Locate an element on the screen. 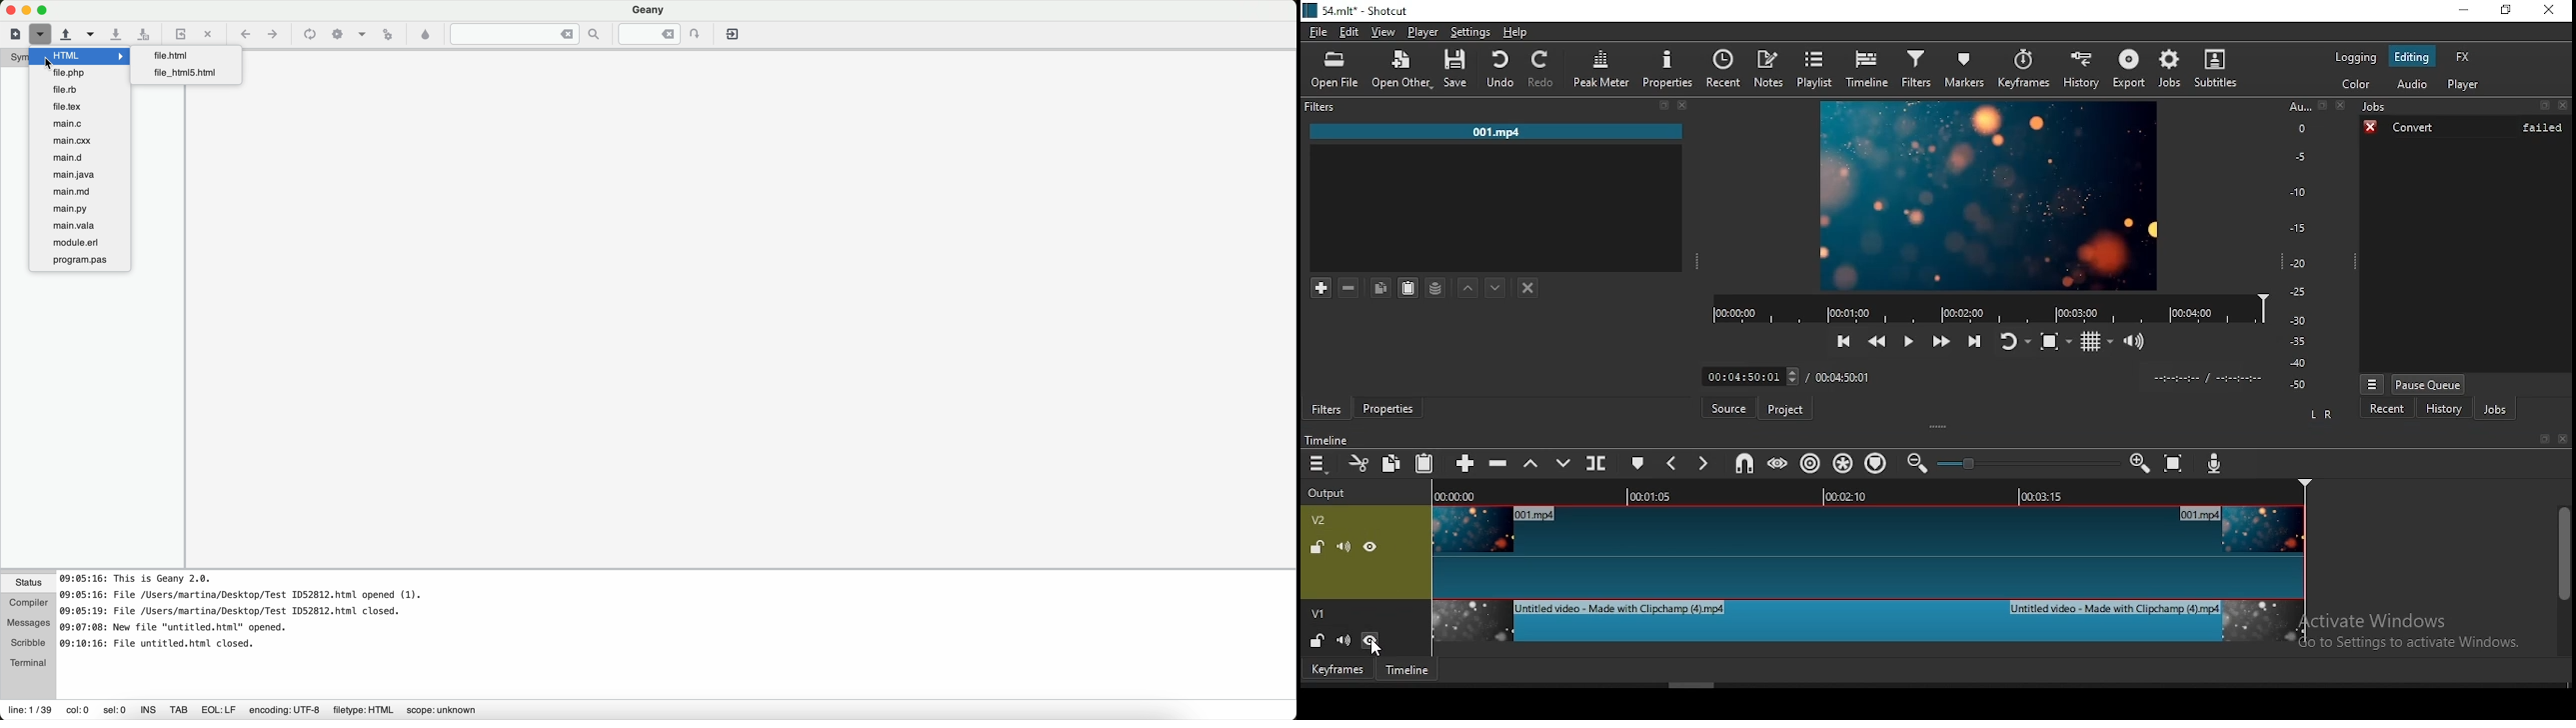  open a recent file is located at coordinates (90, 35).